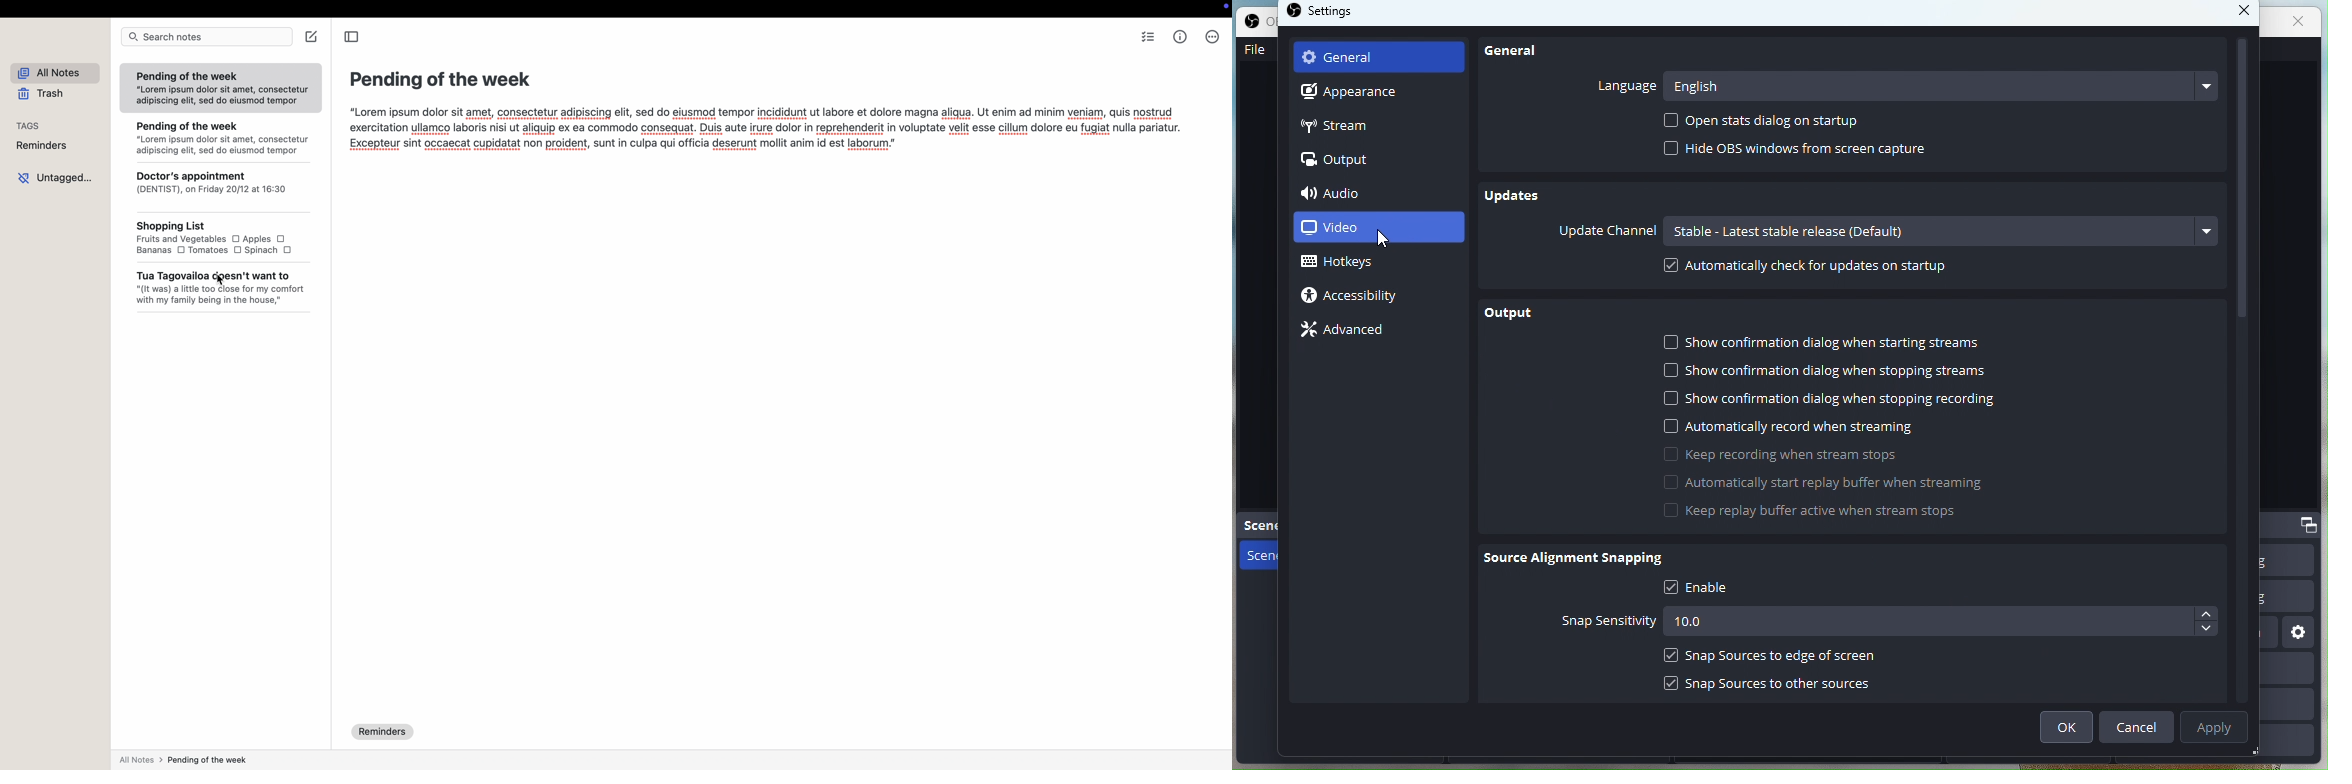  What do you see at coordinates (44, 146) in the screenshot?
I see `reminders` at bounding box center [44, 146].